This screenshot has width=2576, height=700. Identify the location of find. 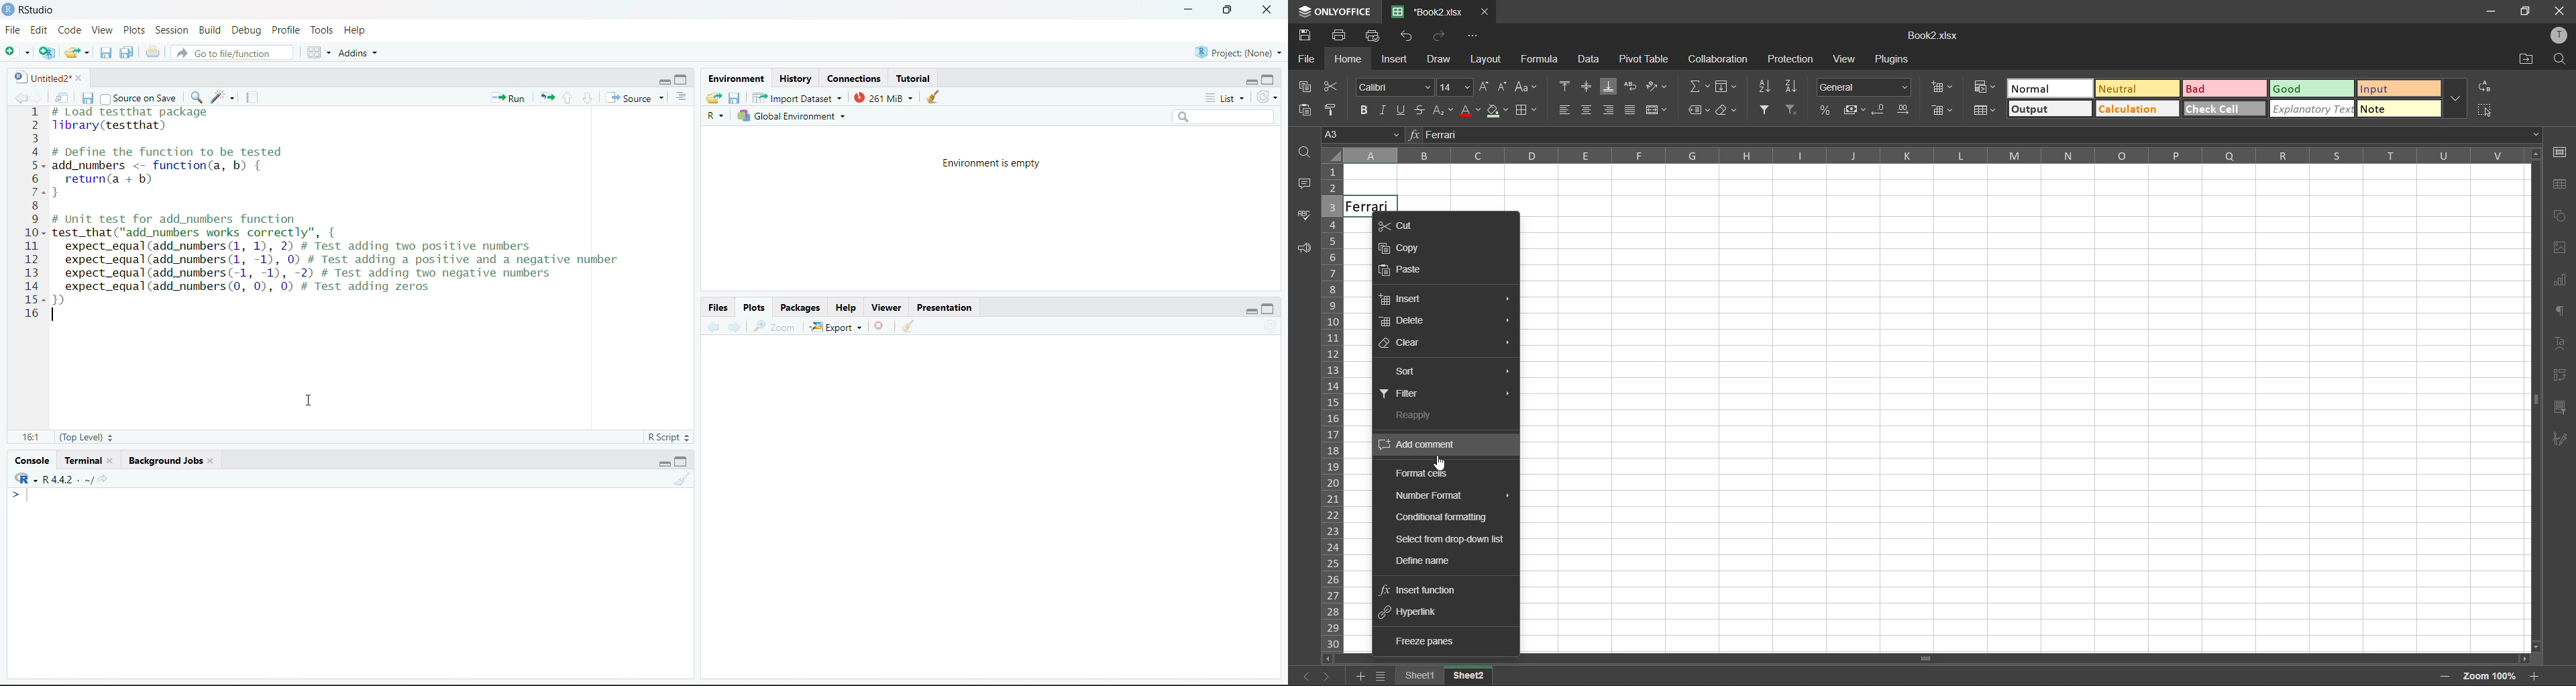
(196, 97).